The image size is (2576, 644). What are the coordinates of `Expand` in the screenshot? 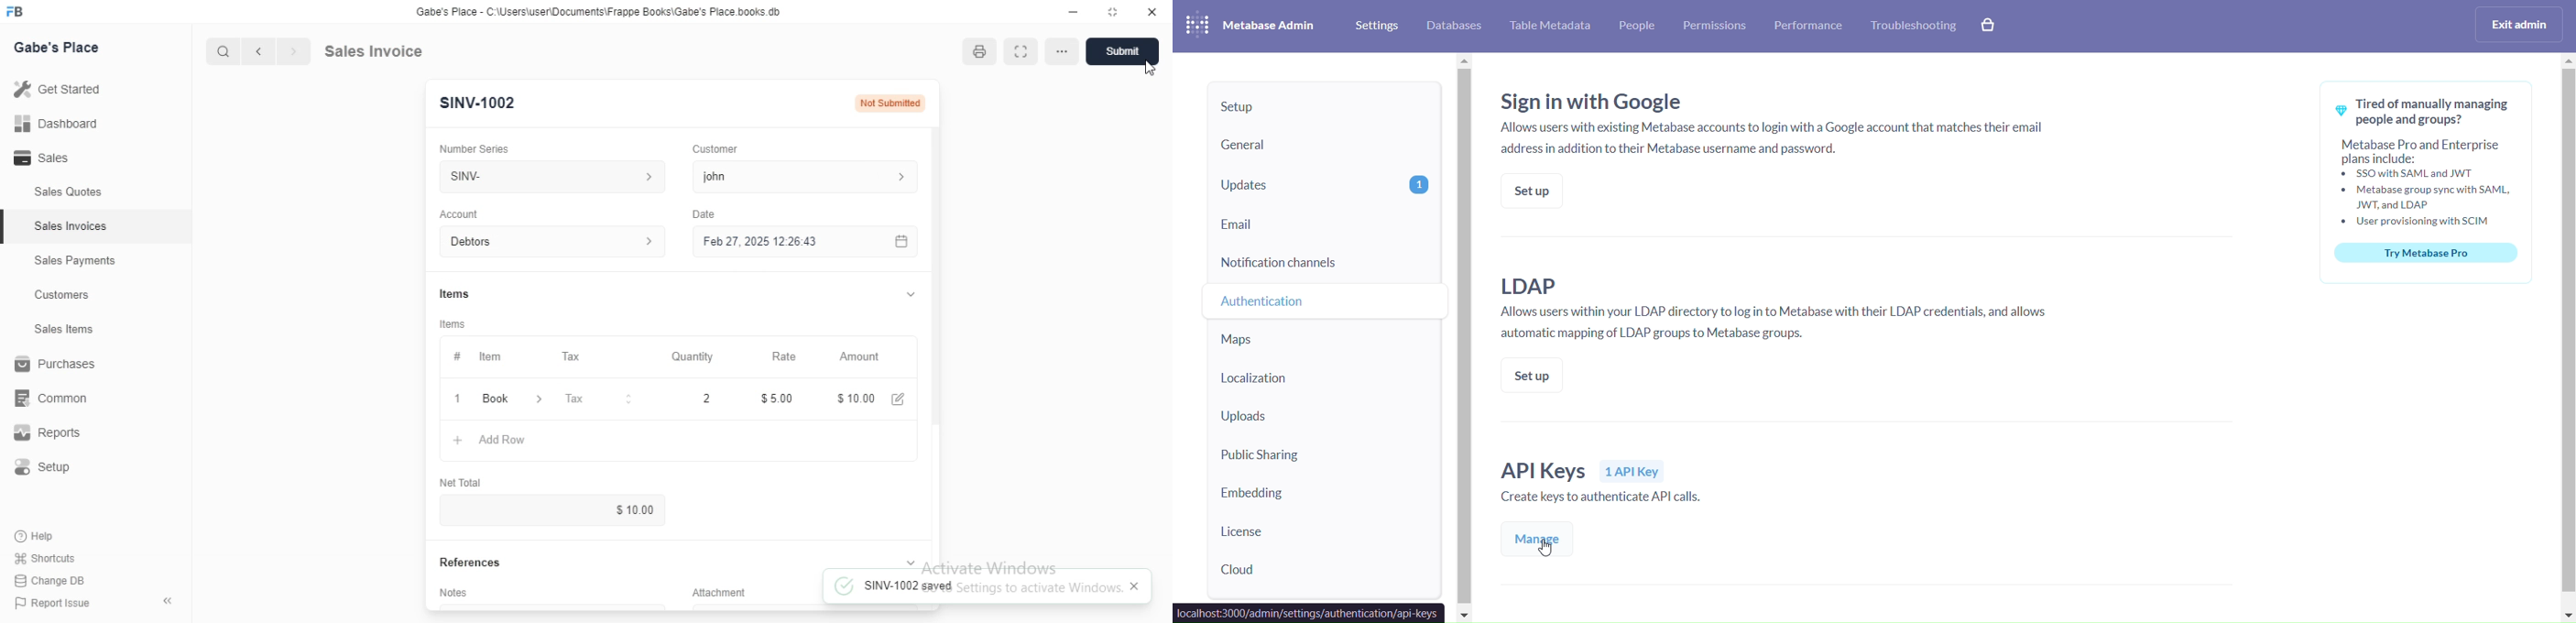 It's located at (1113, 13).